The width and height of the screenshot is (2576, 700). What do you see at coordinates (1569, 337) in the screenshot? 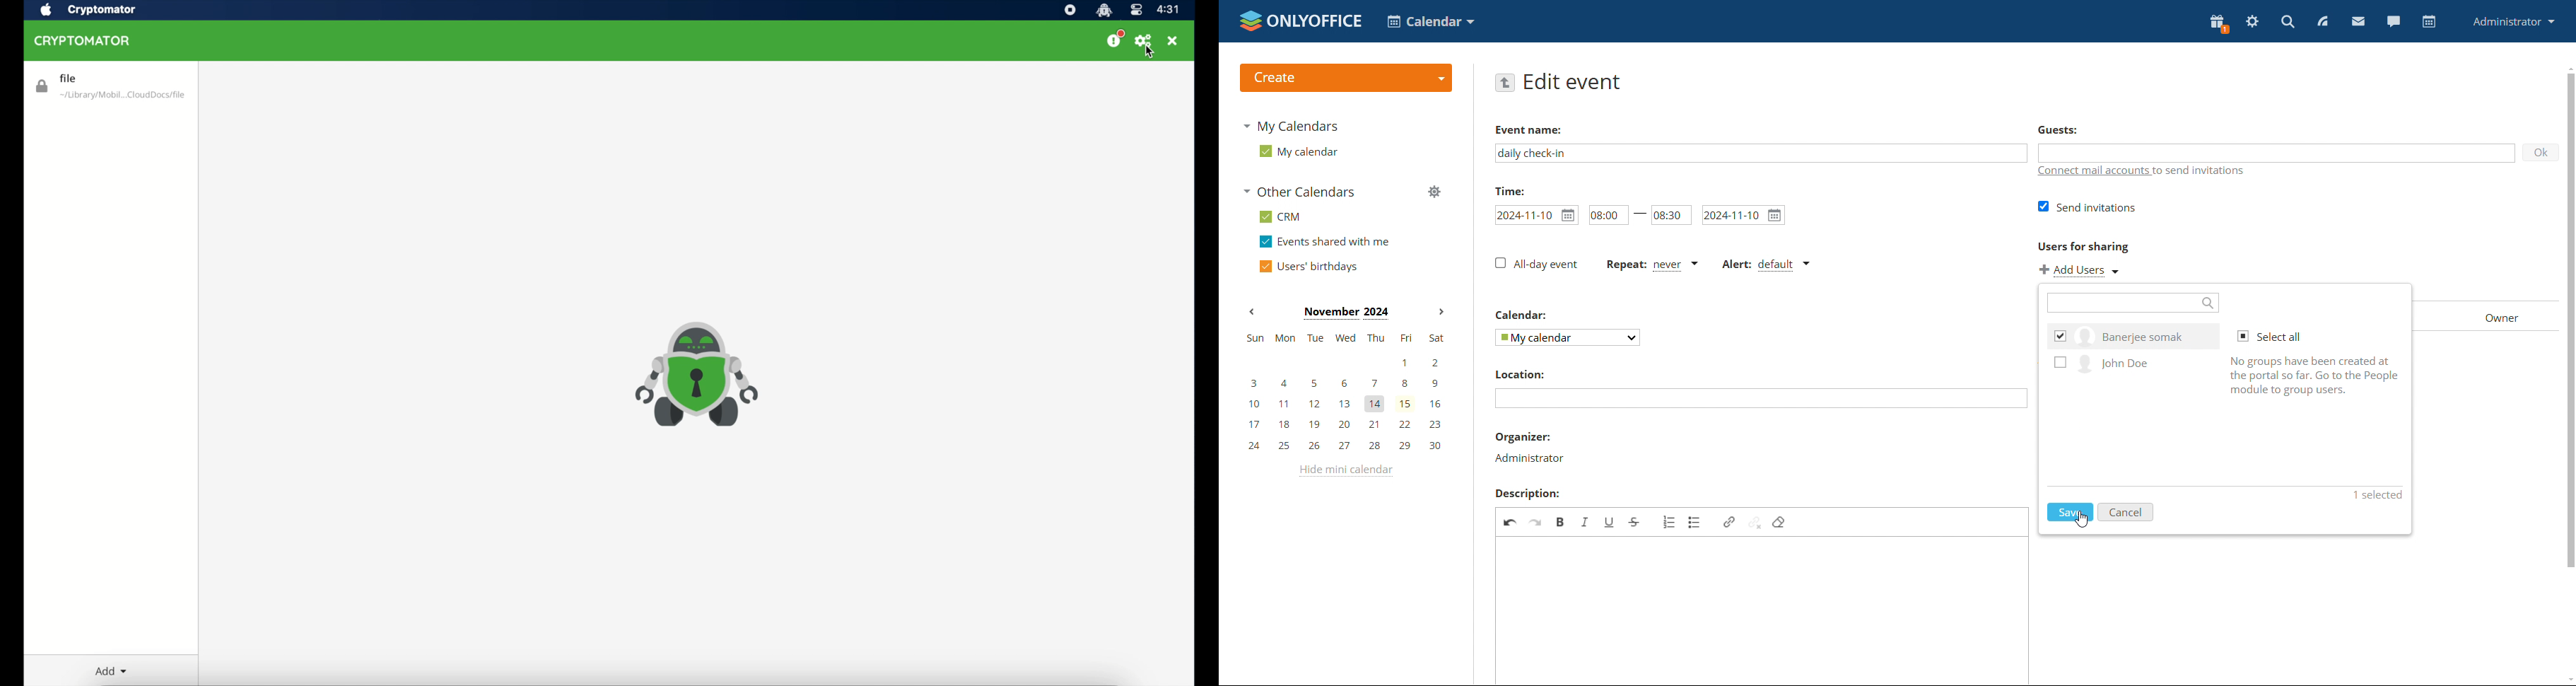
I see `select calendar` at bounding box center [1569, 337].